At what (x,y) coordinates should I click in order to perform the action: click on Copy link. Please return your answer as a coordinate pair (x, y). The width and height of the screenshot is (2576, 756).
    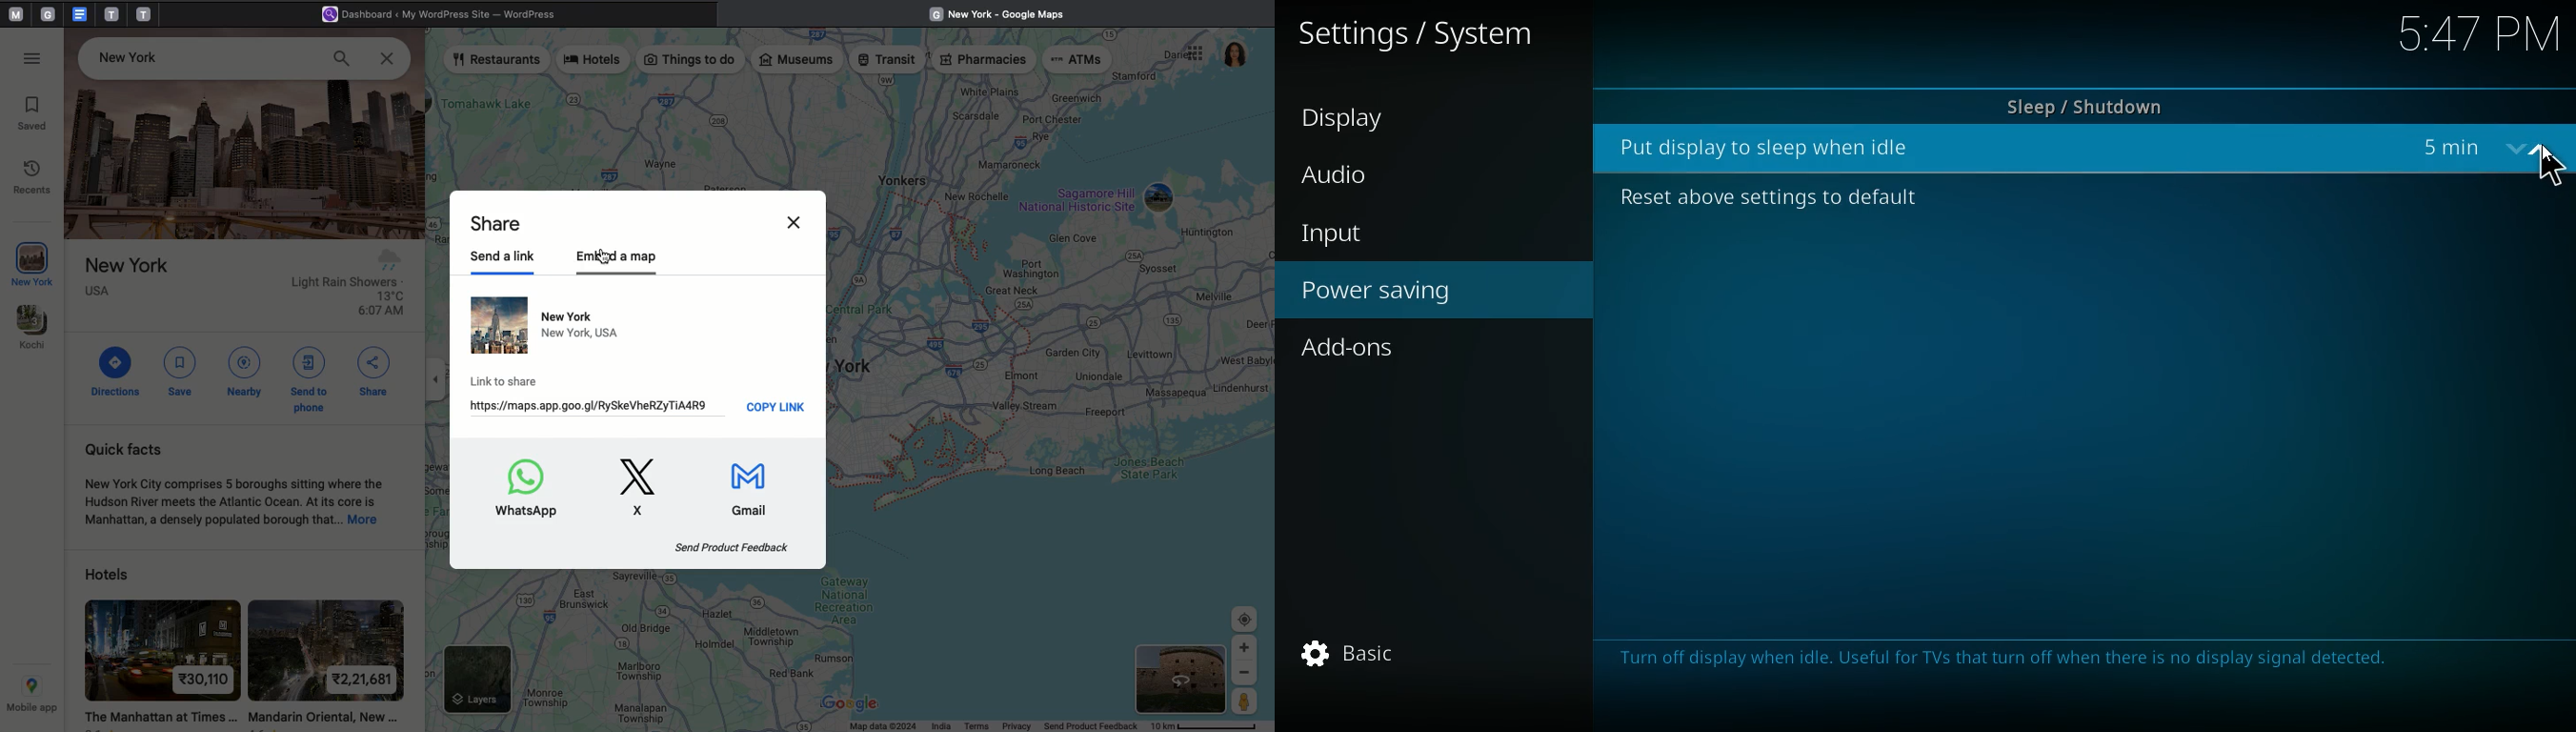
    Looking at the image, I should click on (778, 407).